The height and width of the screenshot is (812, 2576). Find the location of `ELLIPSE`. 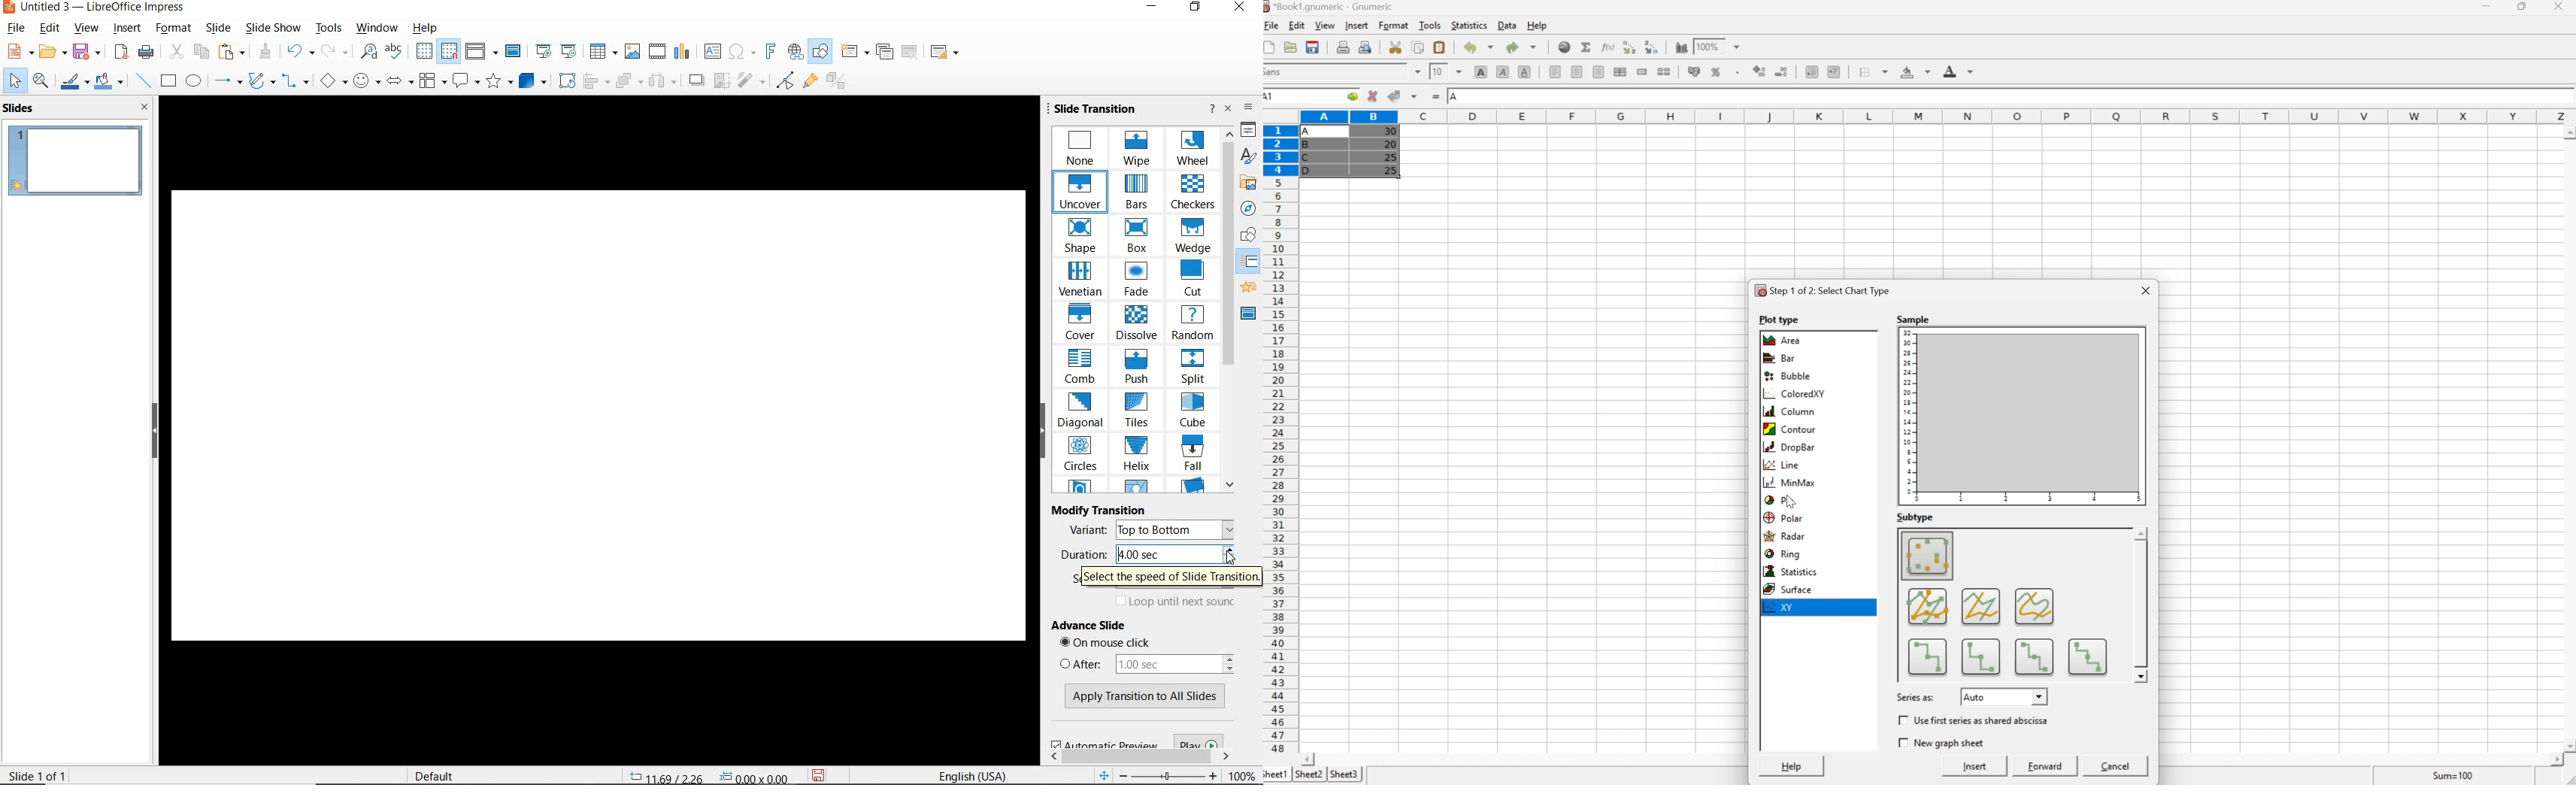

ELLIPSE is located at coordinates (195, 81).